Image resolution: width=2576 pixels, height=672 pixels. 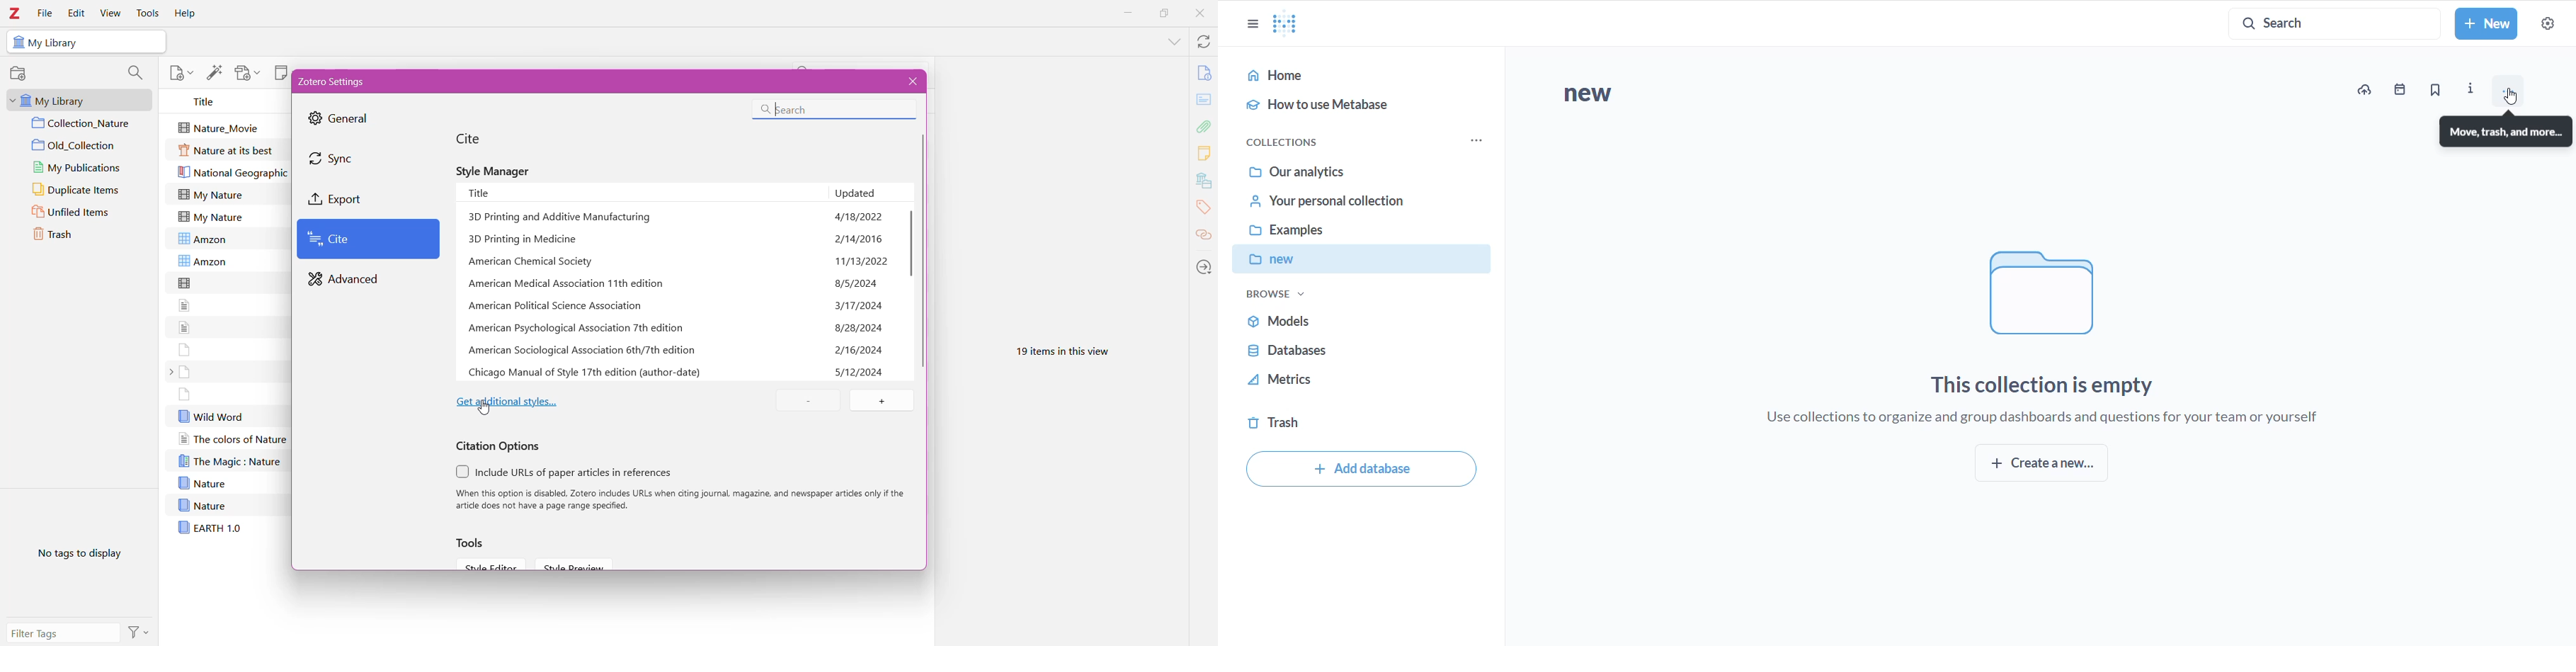 I want to click on The Magic : Nature, so click(x=230, y=461).